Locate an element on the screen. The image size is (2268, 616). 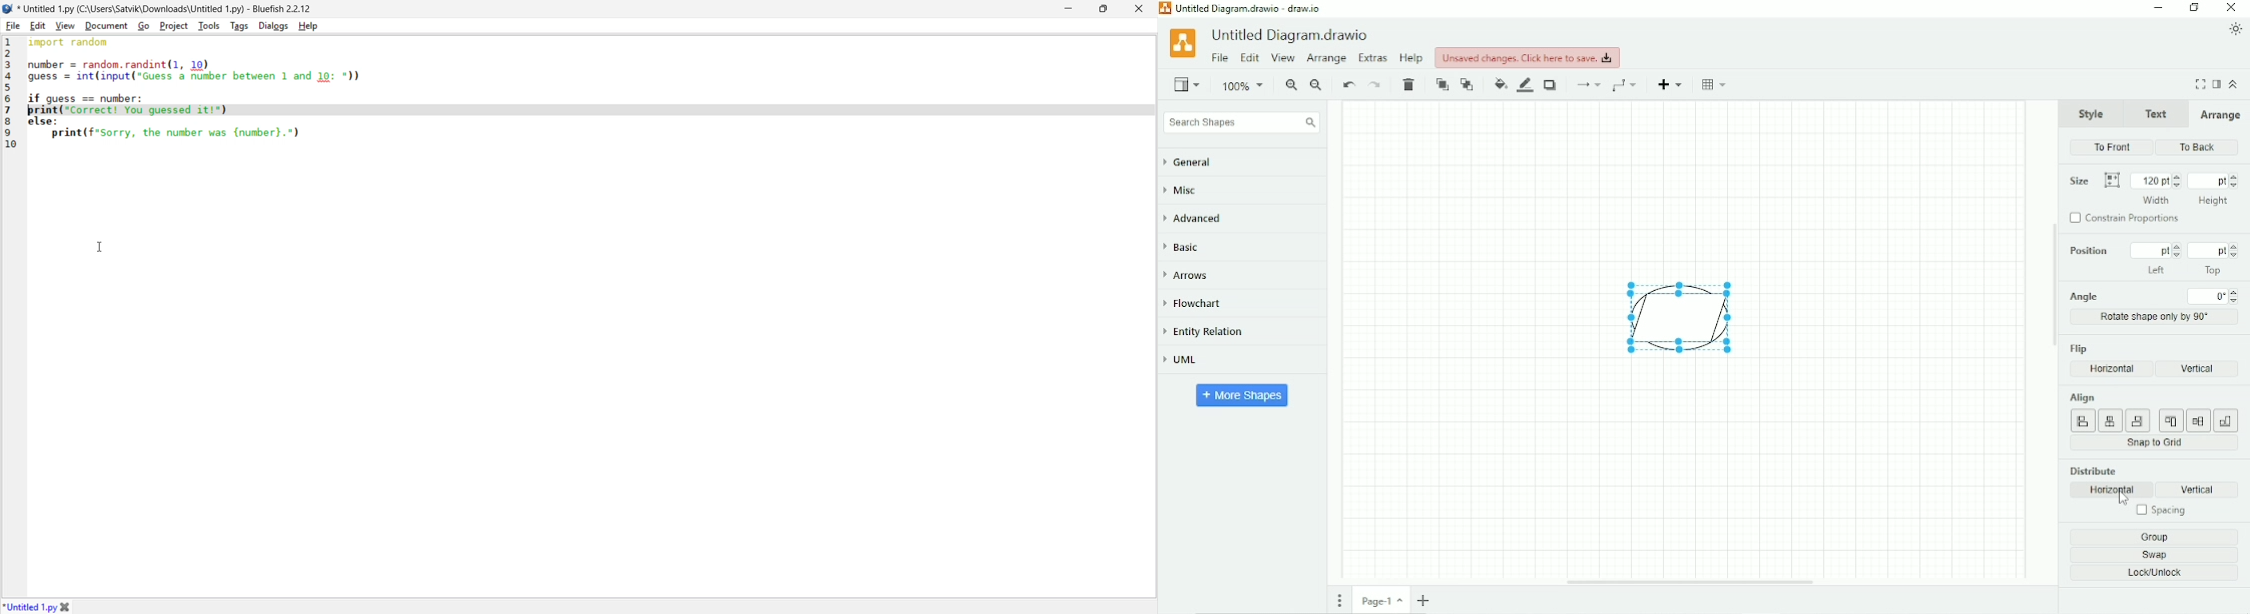
Title is located at coordinates (1293, 35).